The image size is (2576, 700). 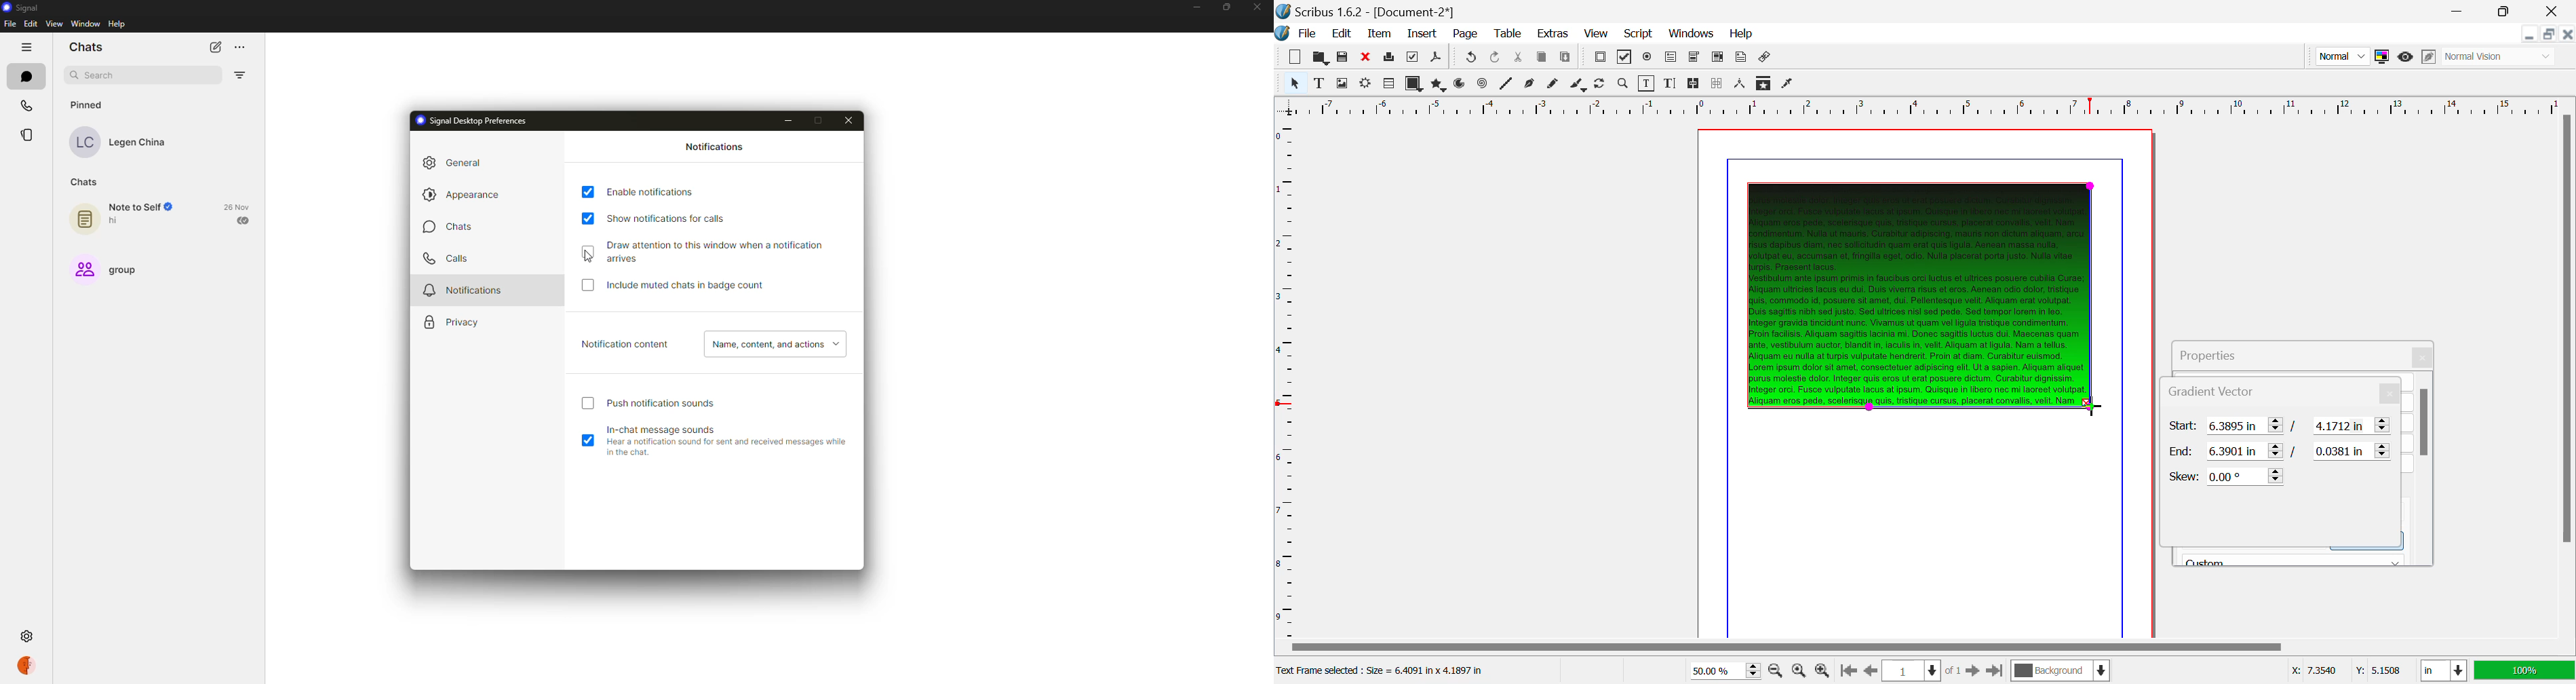 What do you see at coordinates (1542, 60) in the screenshot?
I see `Copy` at bounding box center [1542, 60].